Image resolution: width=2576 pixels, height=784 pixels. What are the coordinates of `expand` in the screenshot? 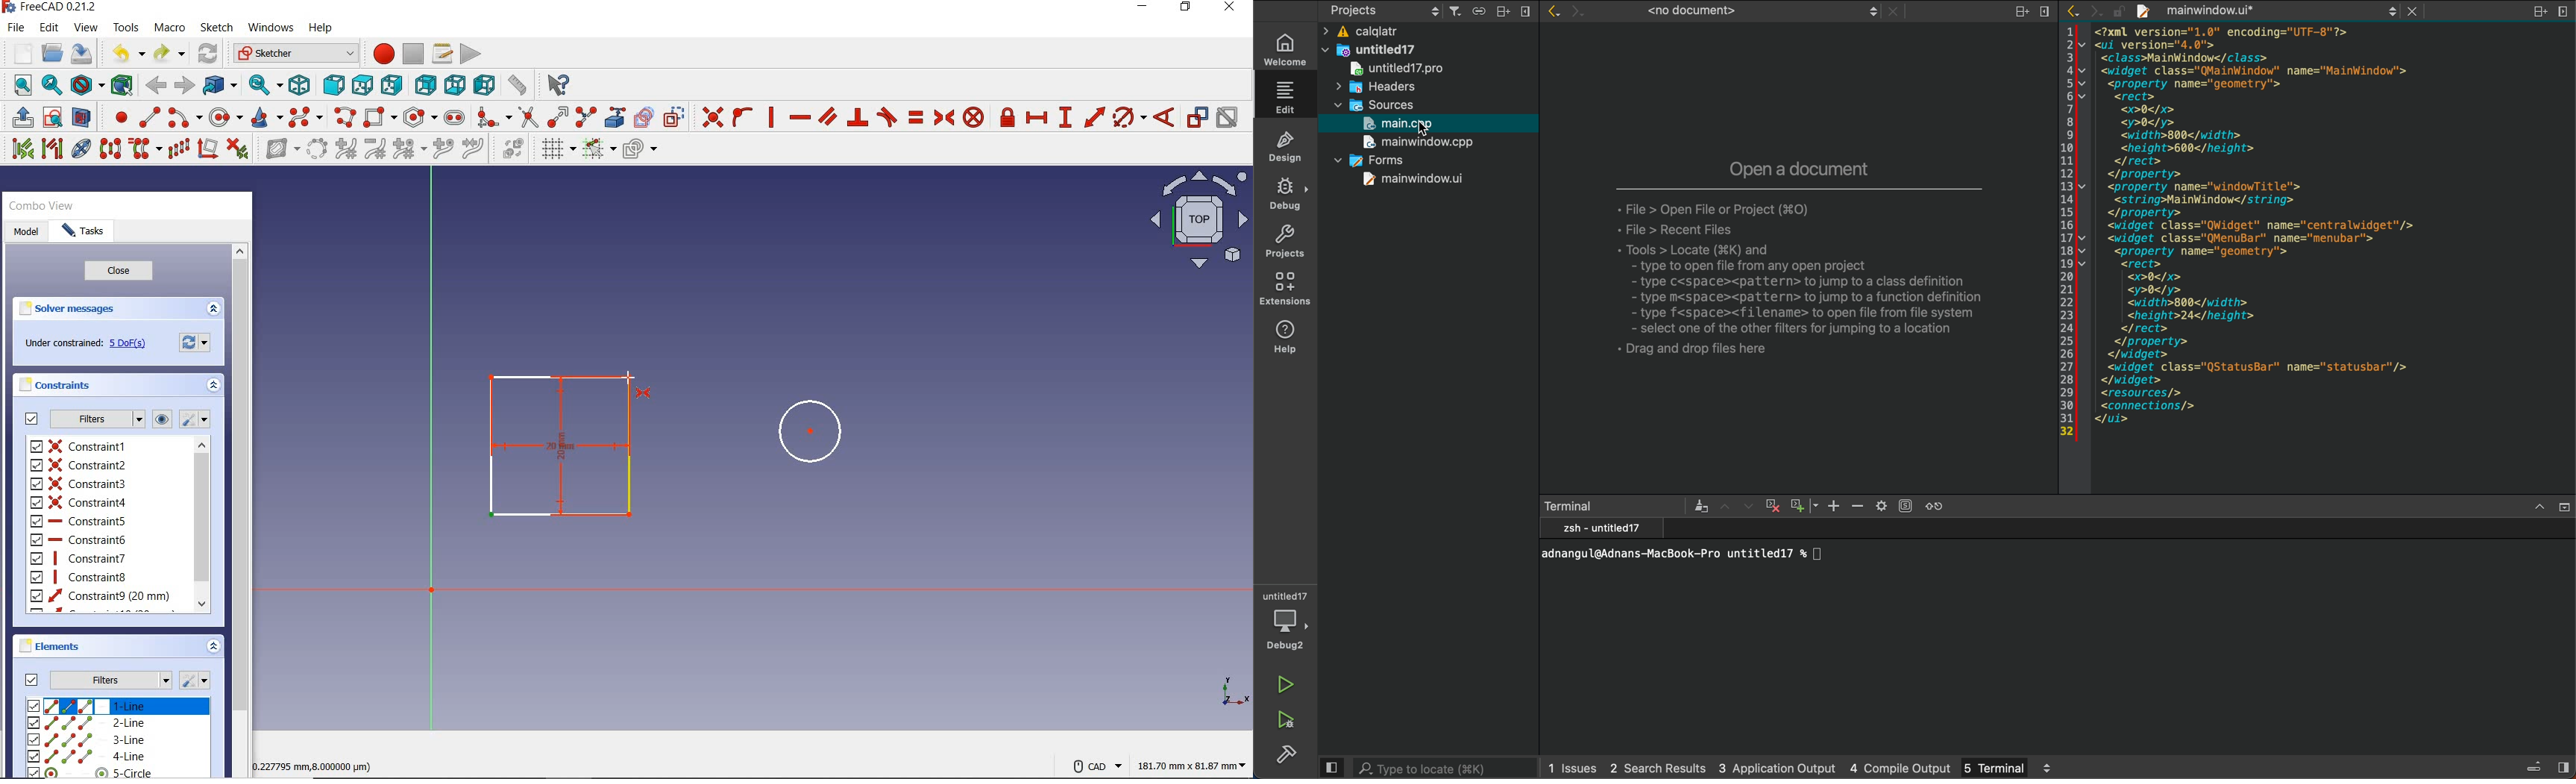 It's located at (215, 387).